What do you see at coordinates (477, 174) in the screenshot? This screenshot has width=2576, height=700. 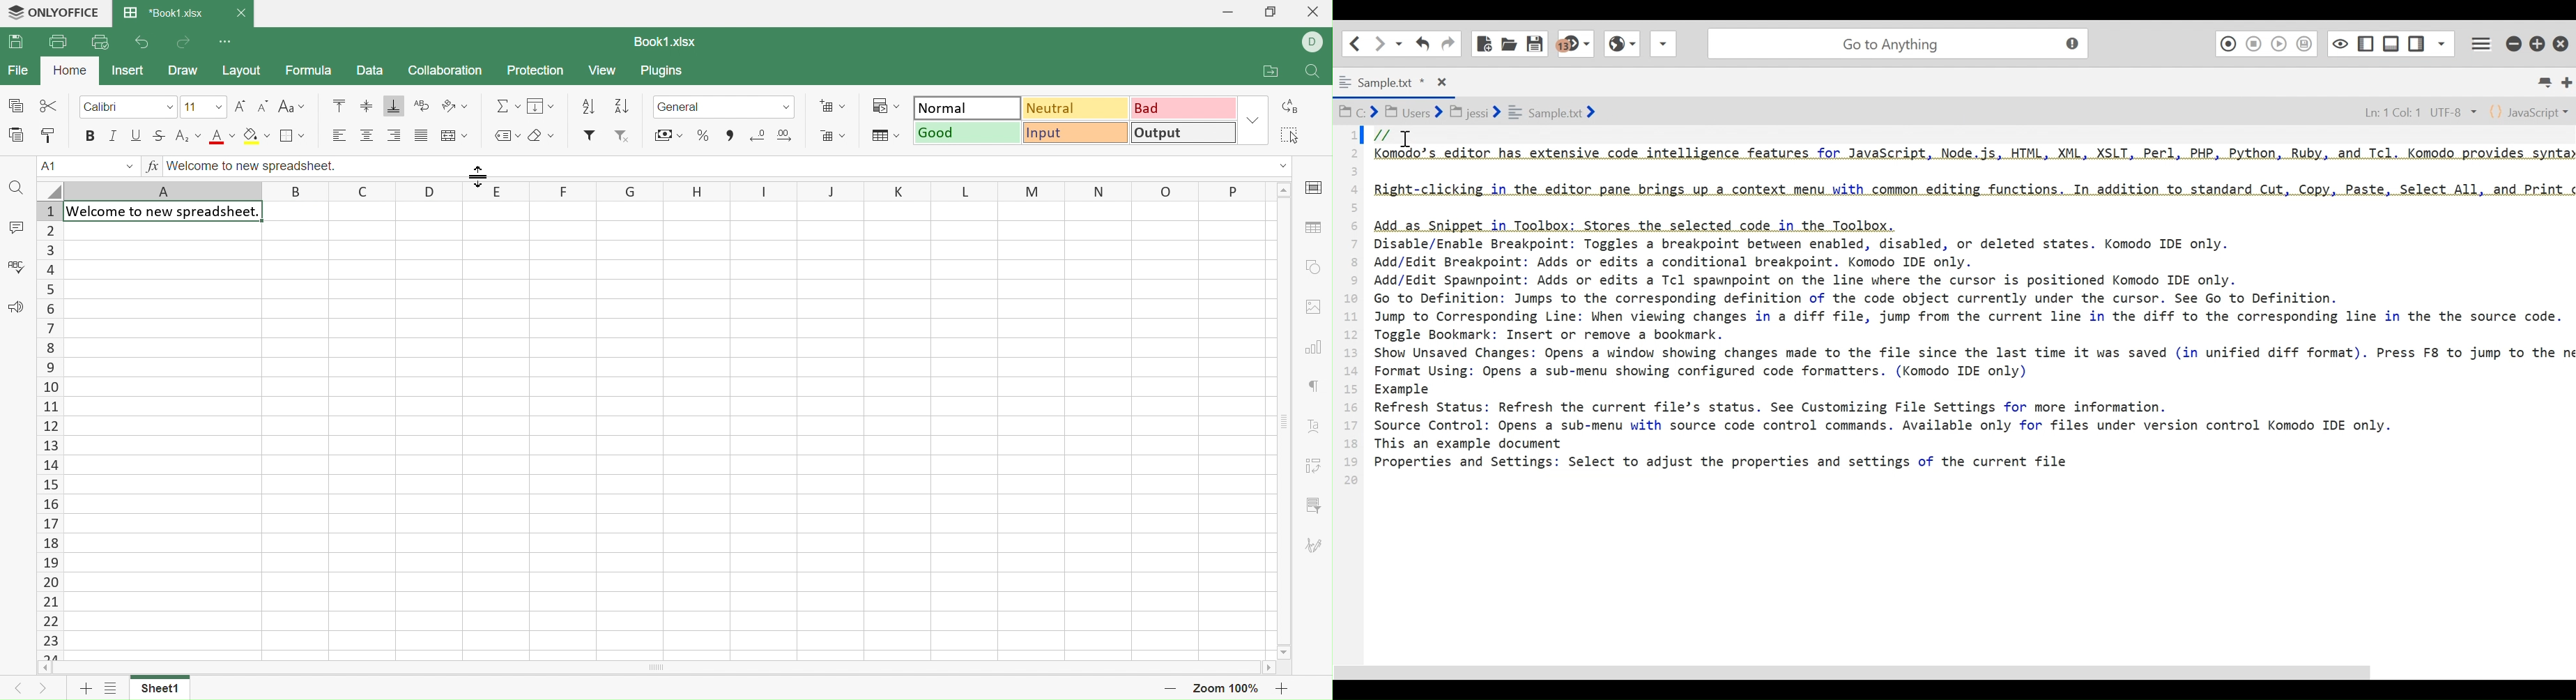 I see `Cursor` at bounding box center [477, 174].